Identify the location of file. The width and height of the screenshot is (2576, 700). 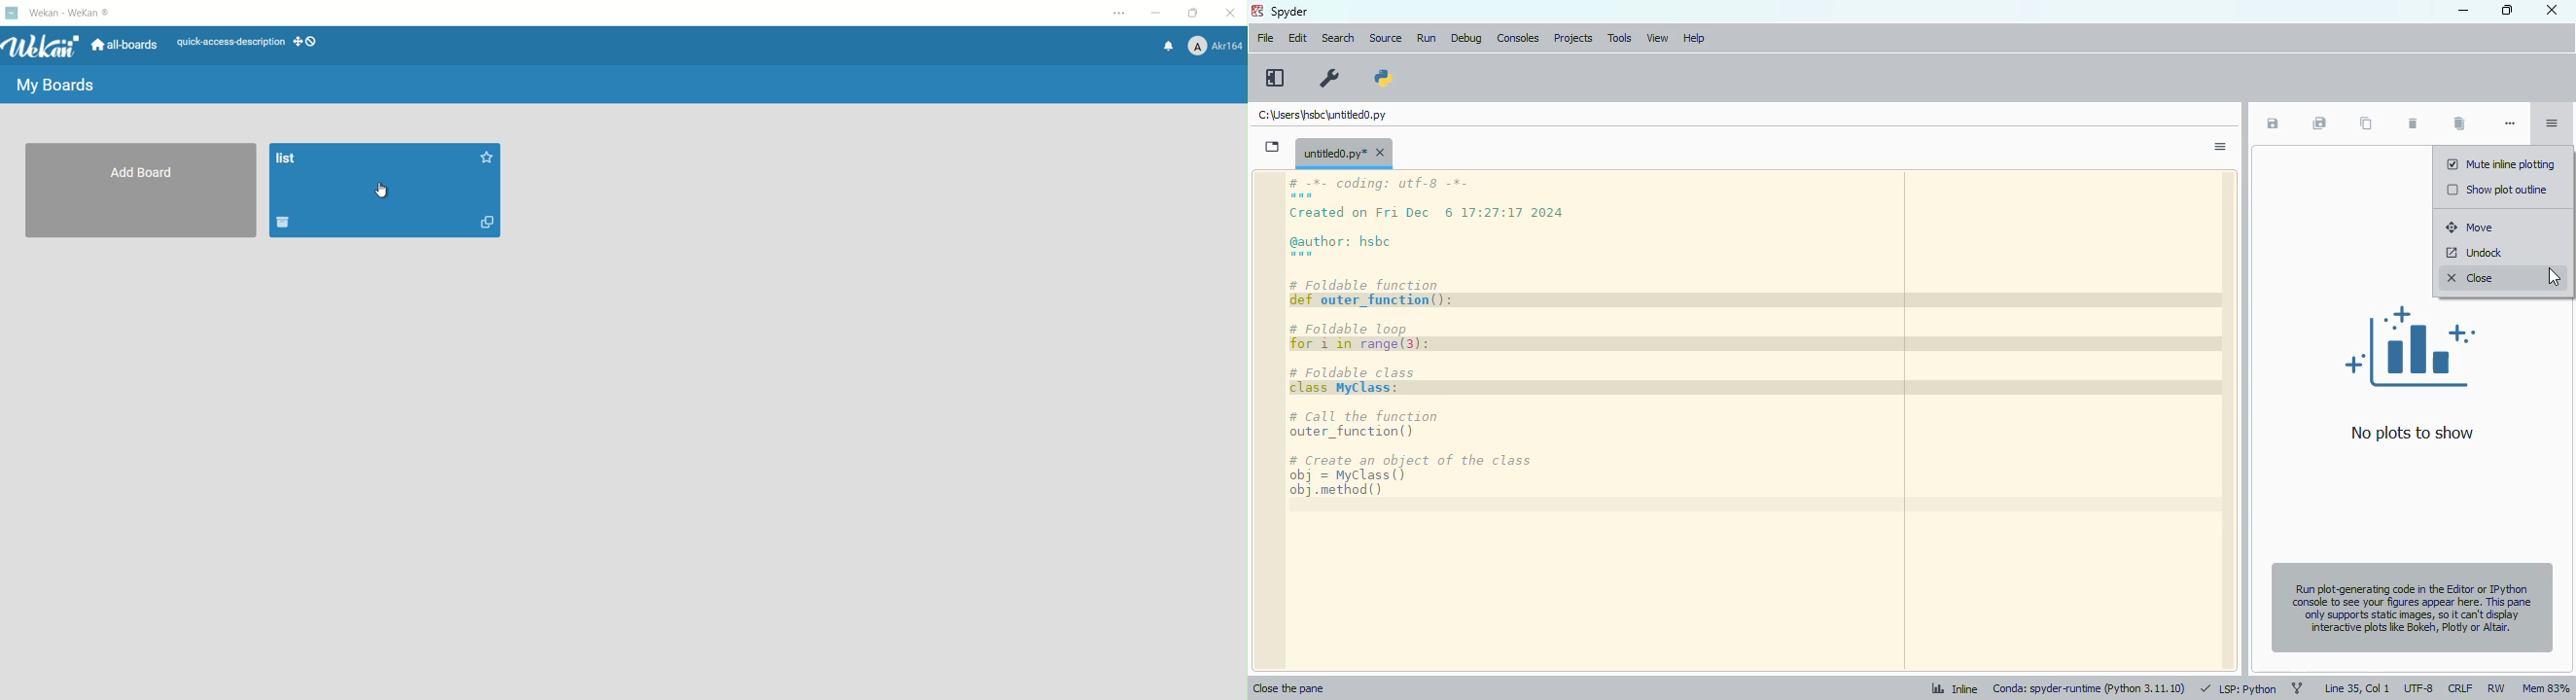
(1264, 37).